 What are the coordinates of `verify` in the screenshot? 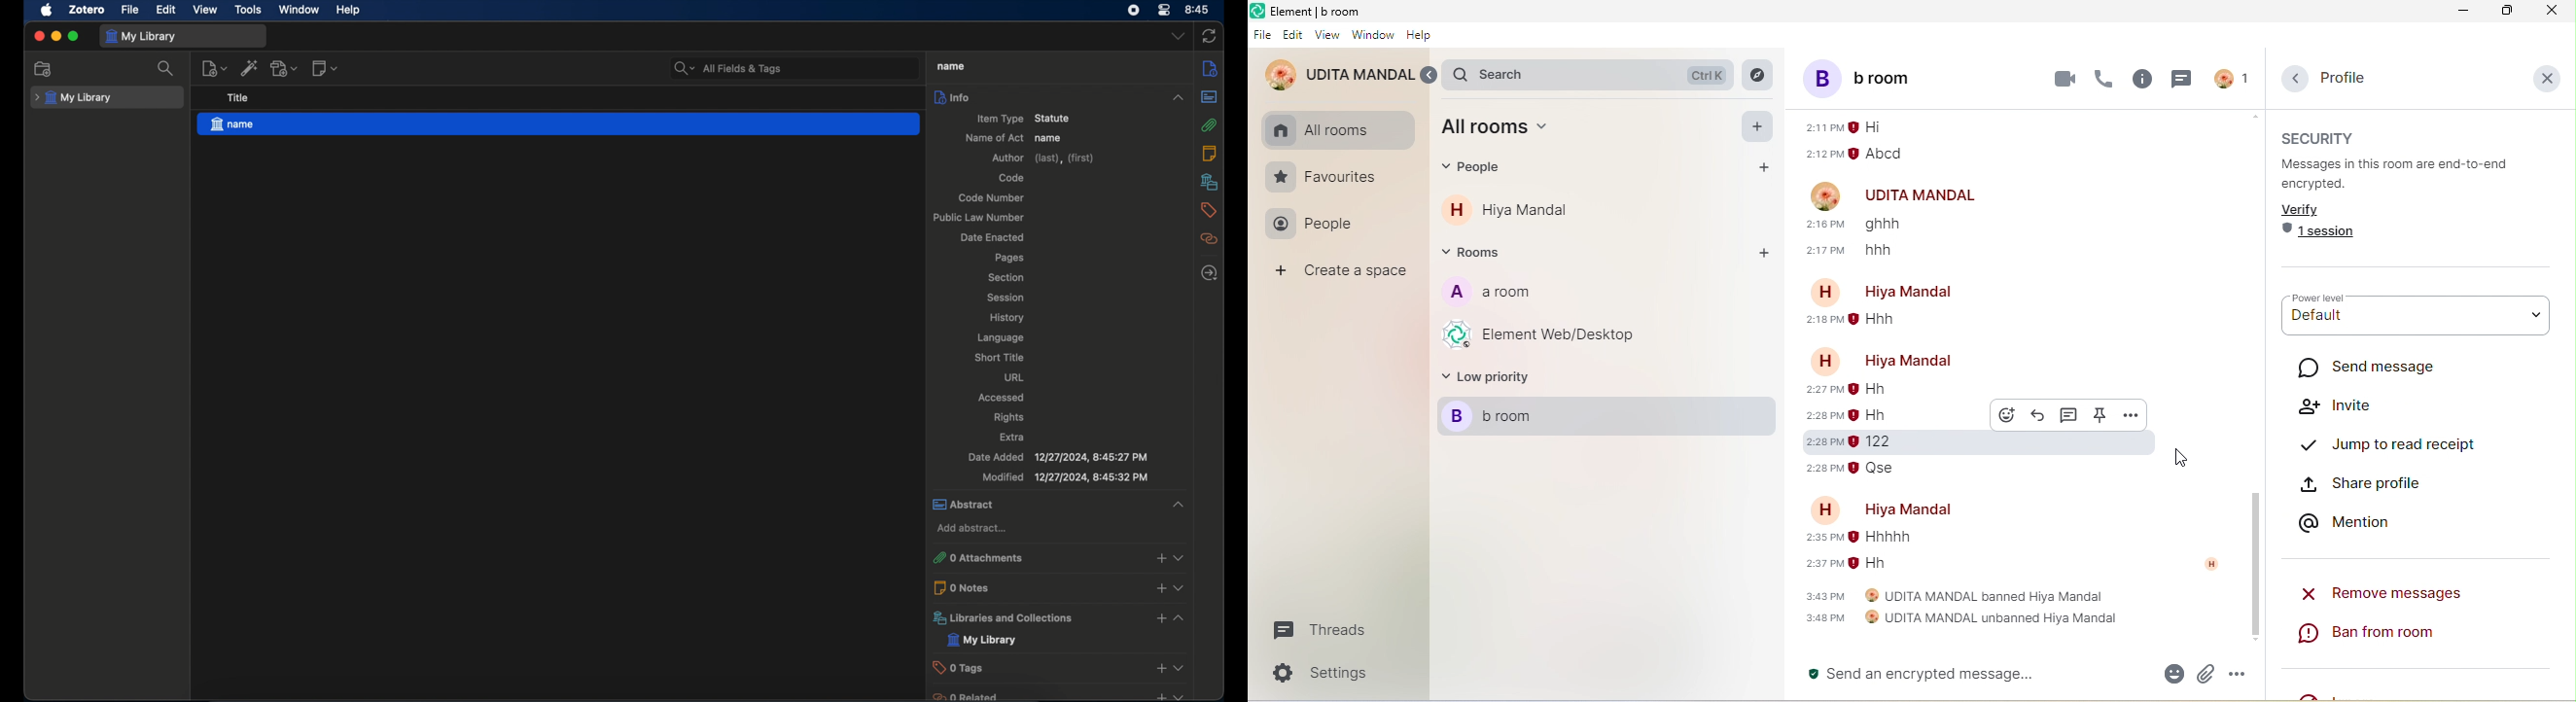 It's located at (2307, 210).